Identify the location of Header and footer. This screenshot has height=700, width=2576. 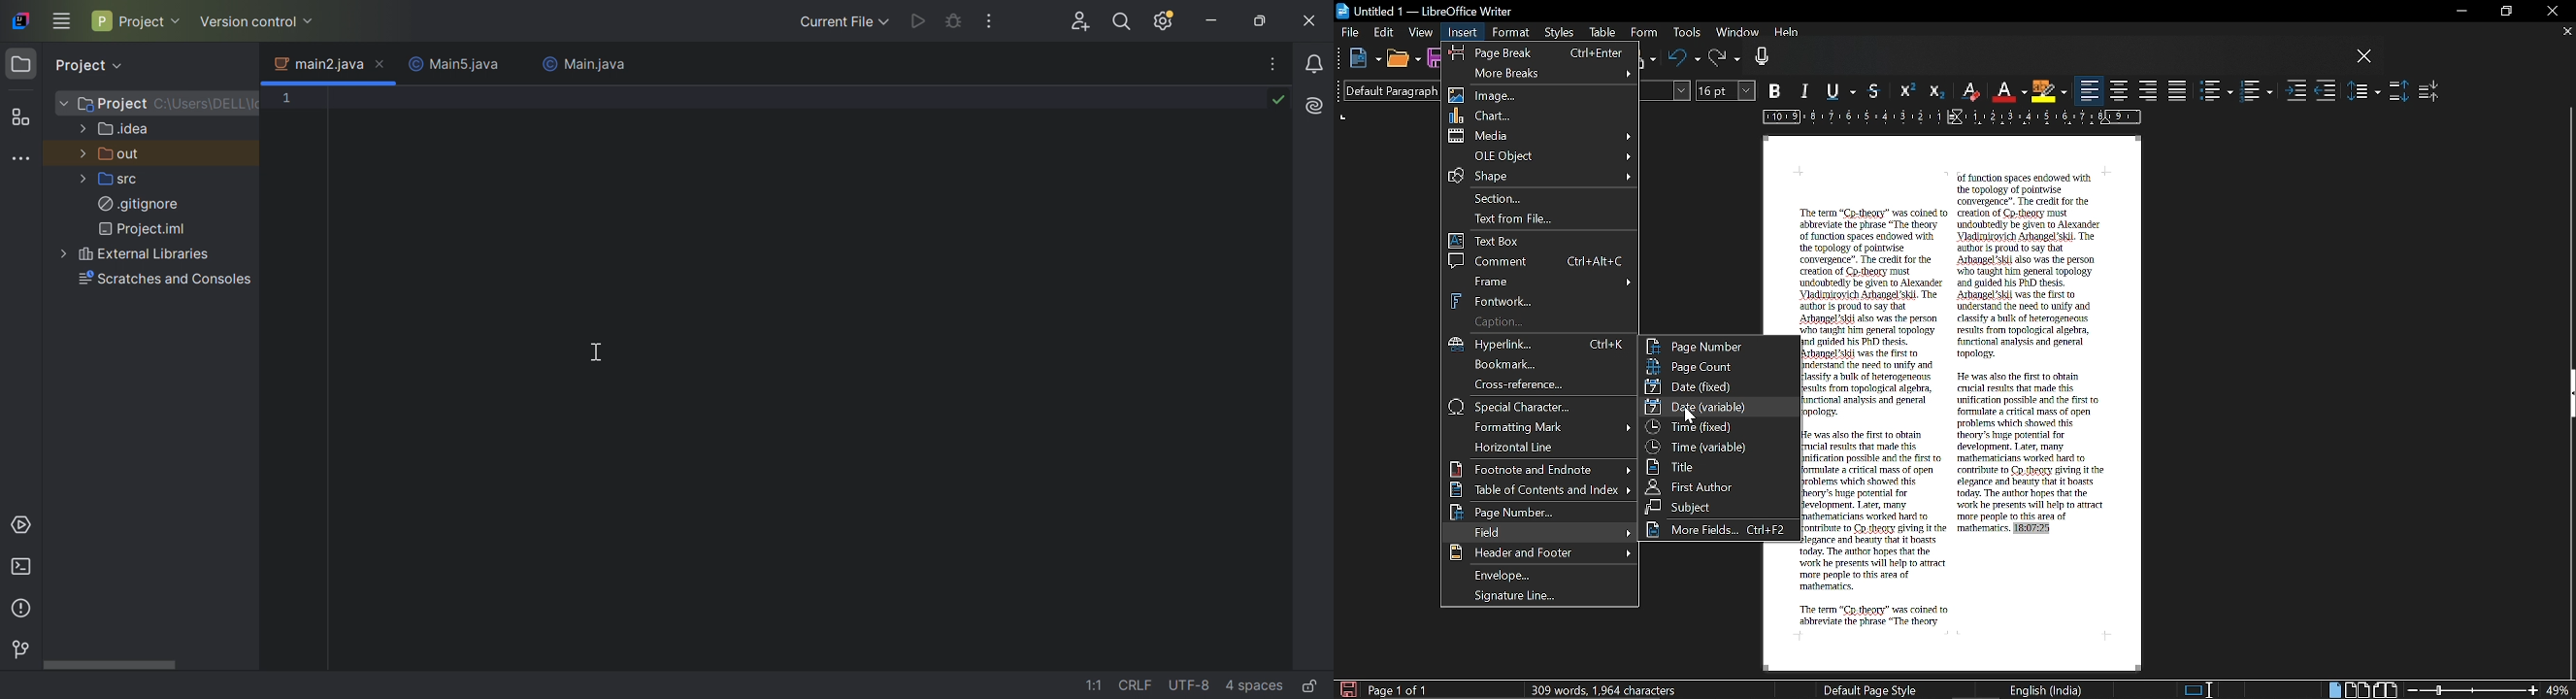
(1538, 553).